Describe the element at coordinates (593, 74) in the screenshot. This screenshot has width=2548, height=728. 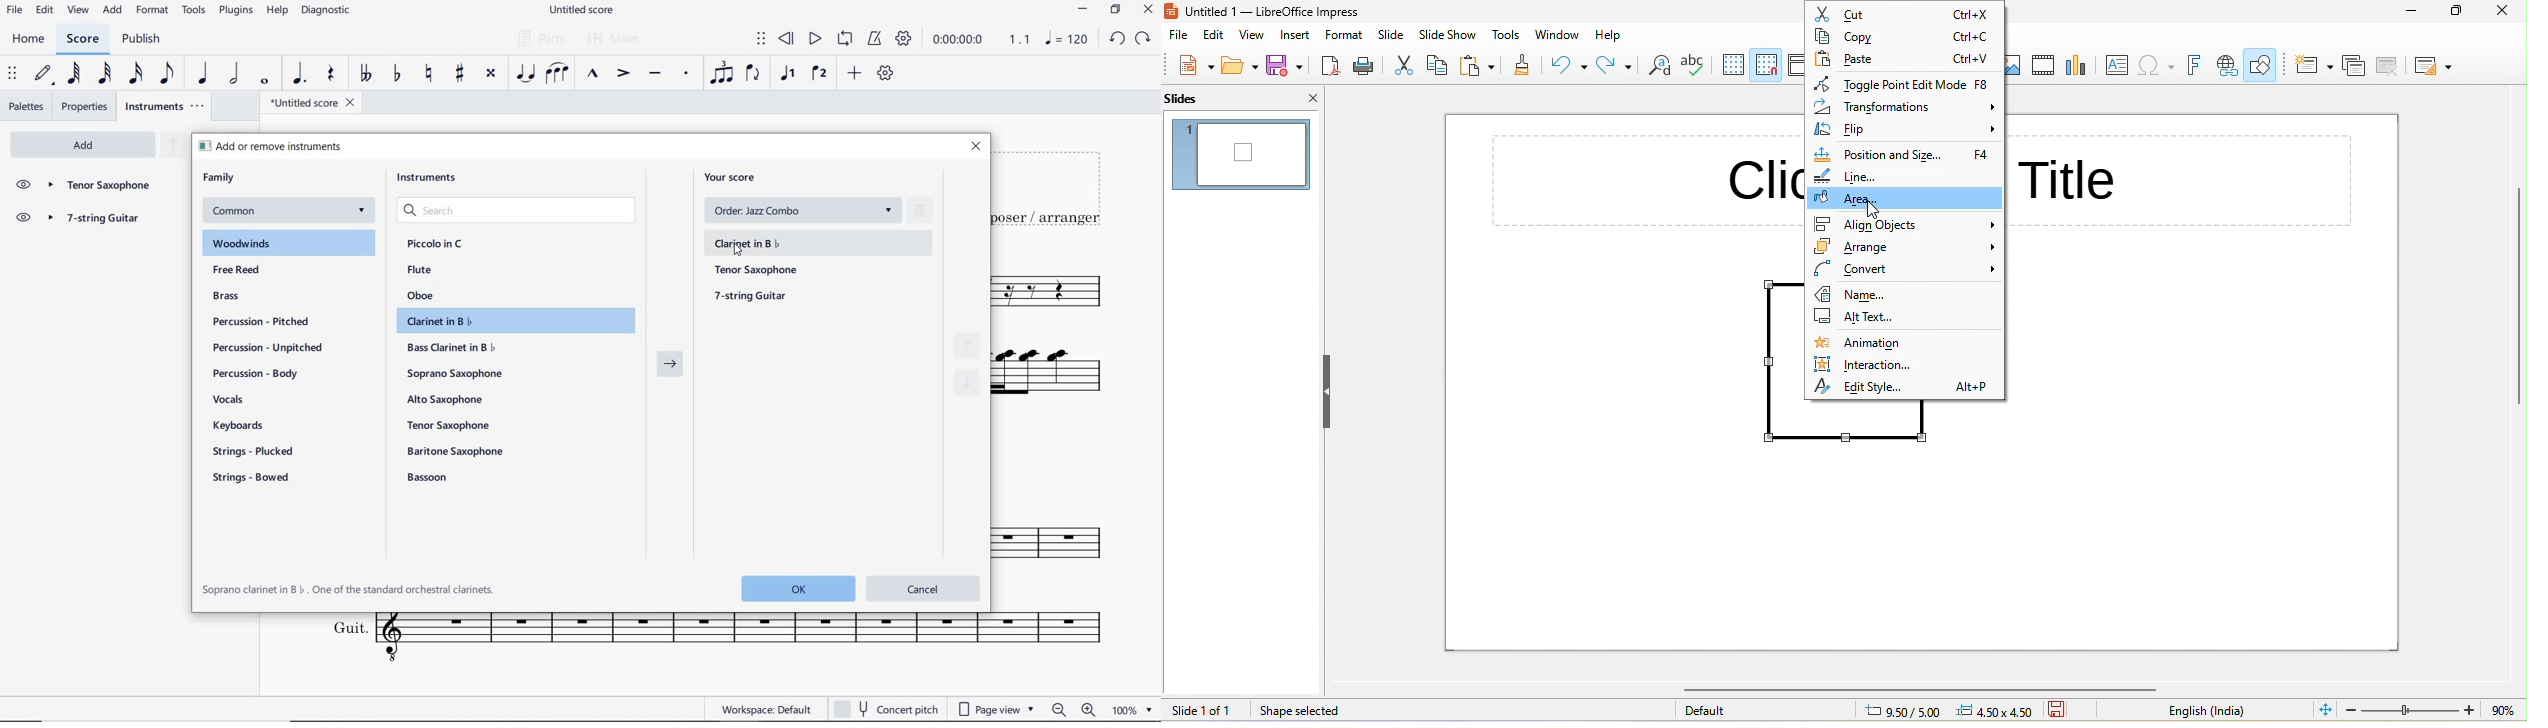
I see `MARCATO` at that location.